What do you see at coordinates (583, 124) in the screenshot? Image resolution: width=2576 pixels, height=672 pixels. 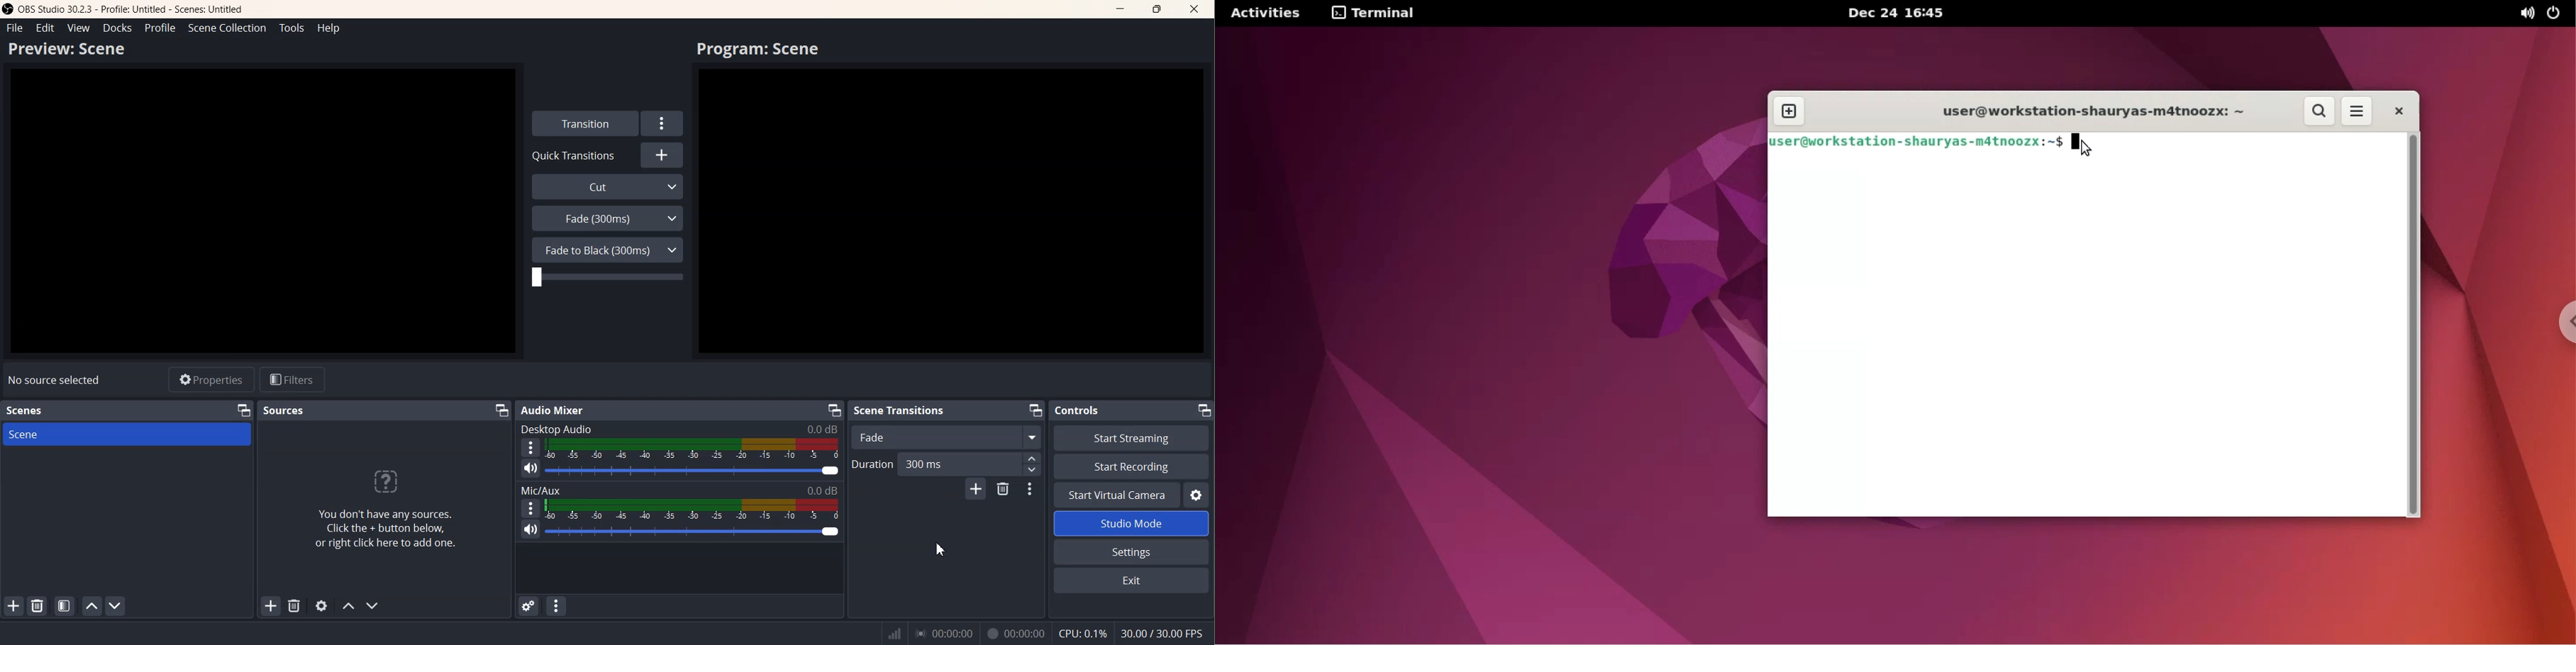 I see `Transition` at bounding box center [583, 124].